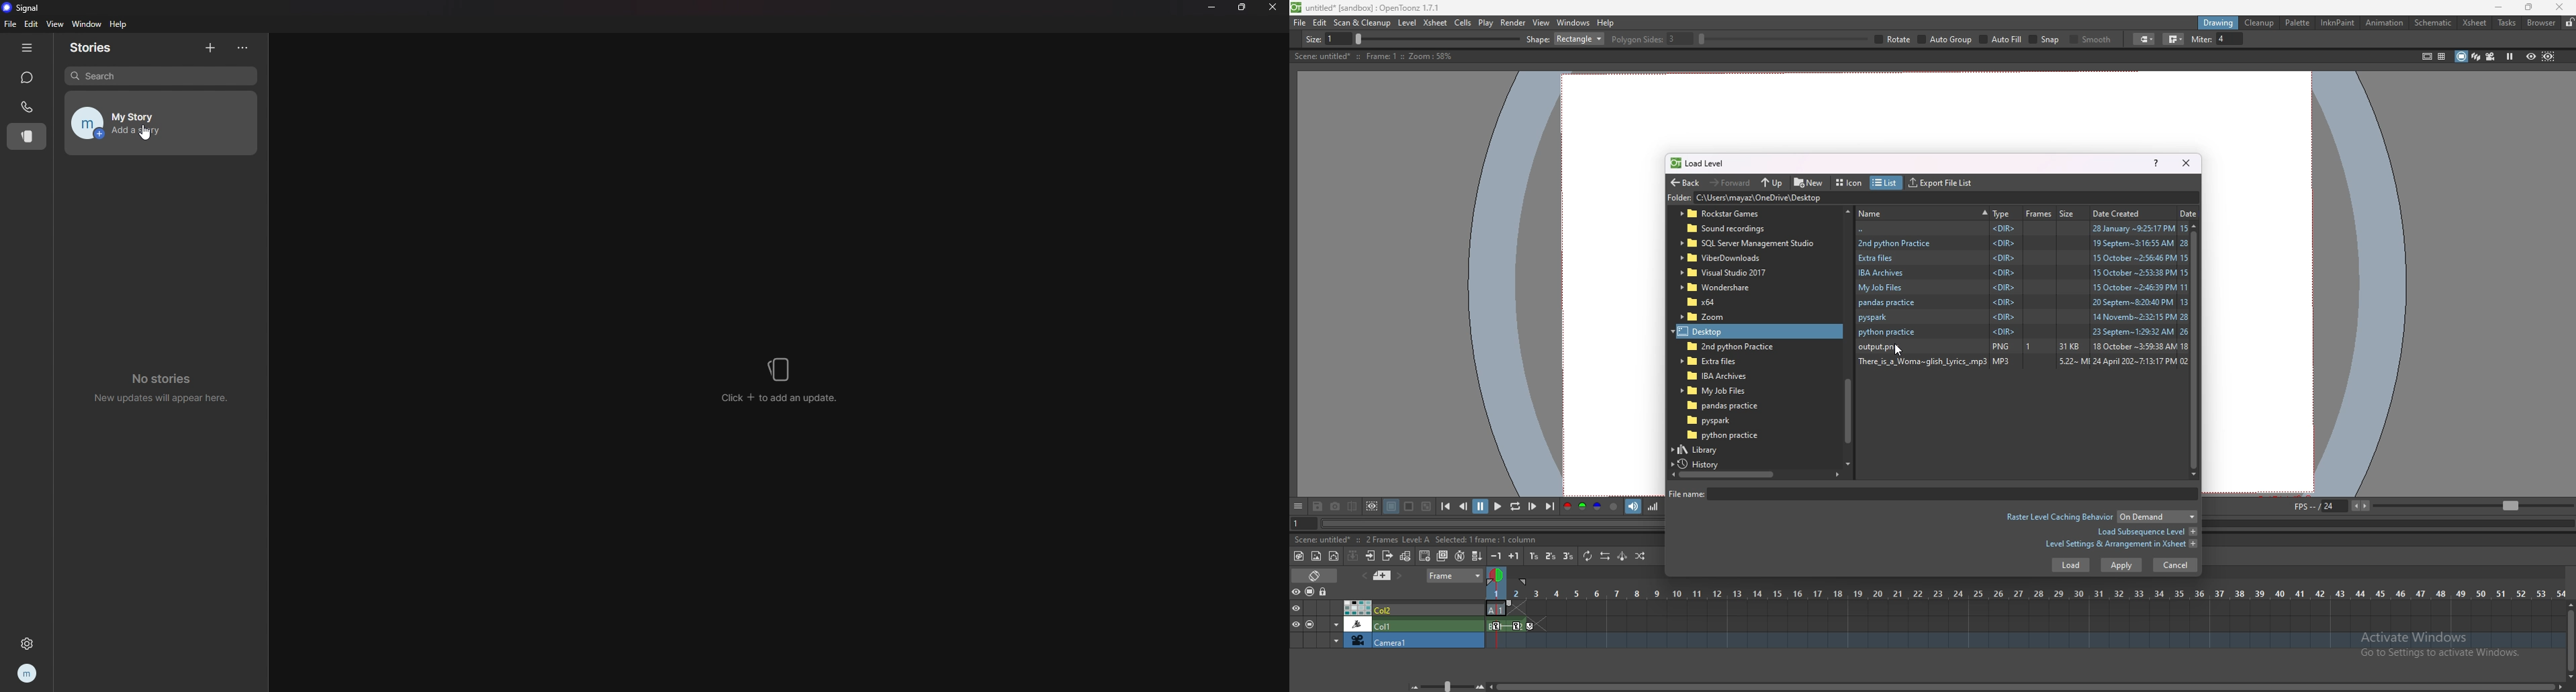 This screenshot has width=2576, height=700. I want to click on reframe on 1s, so click(1535, 556).